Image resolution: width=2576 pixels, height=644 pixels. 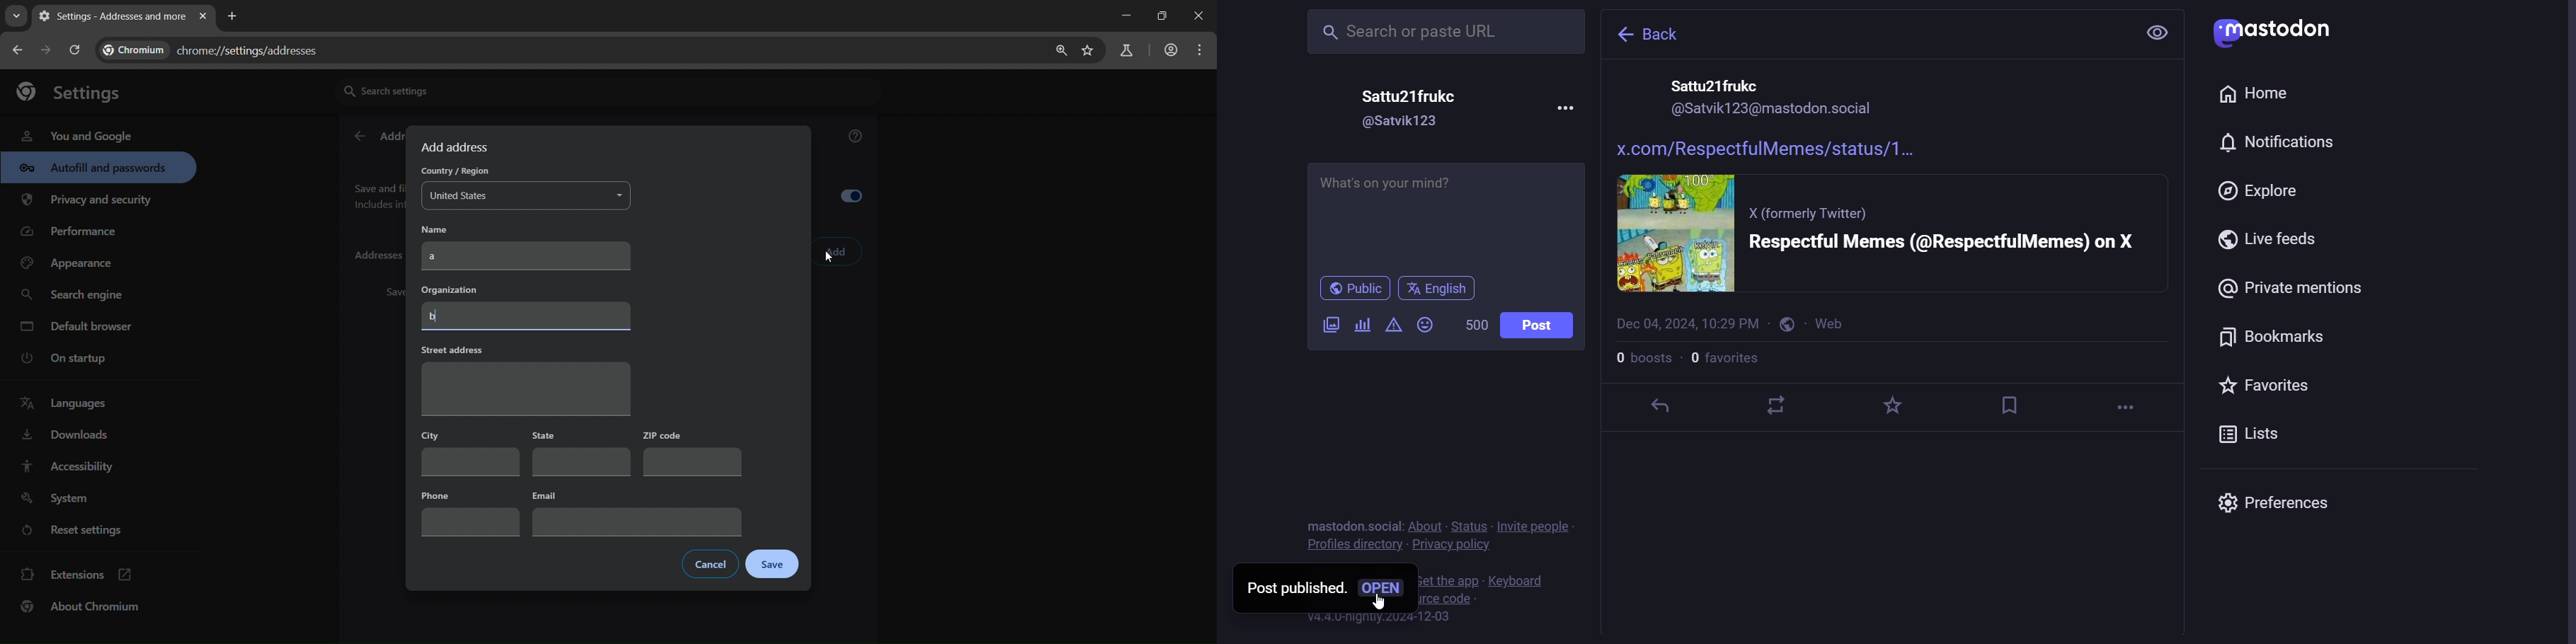 I want to click on more, so click(x=1564, y=109).